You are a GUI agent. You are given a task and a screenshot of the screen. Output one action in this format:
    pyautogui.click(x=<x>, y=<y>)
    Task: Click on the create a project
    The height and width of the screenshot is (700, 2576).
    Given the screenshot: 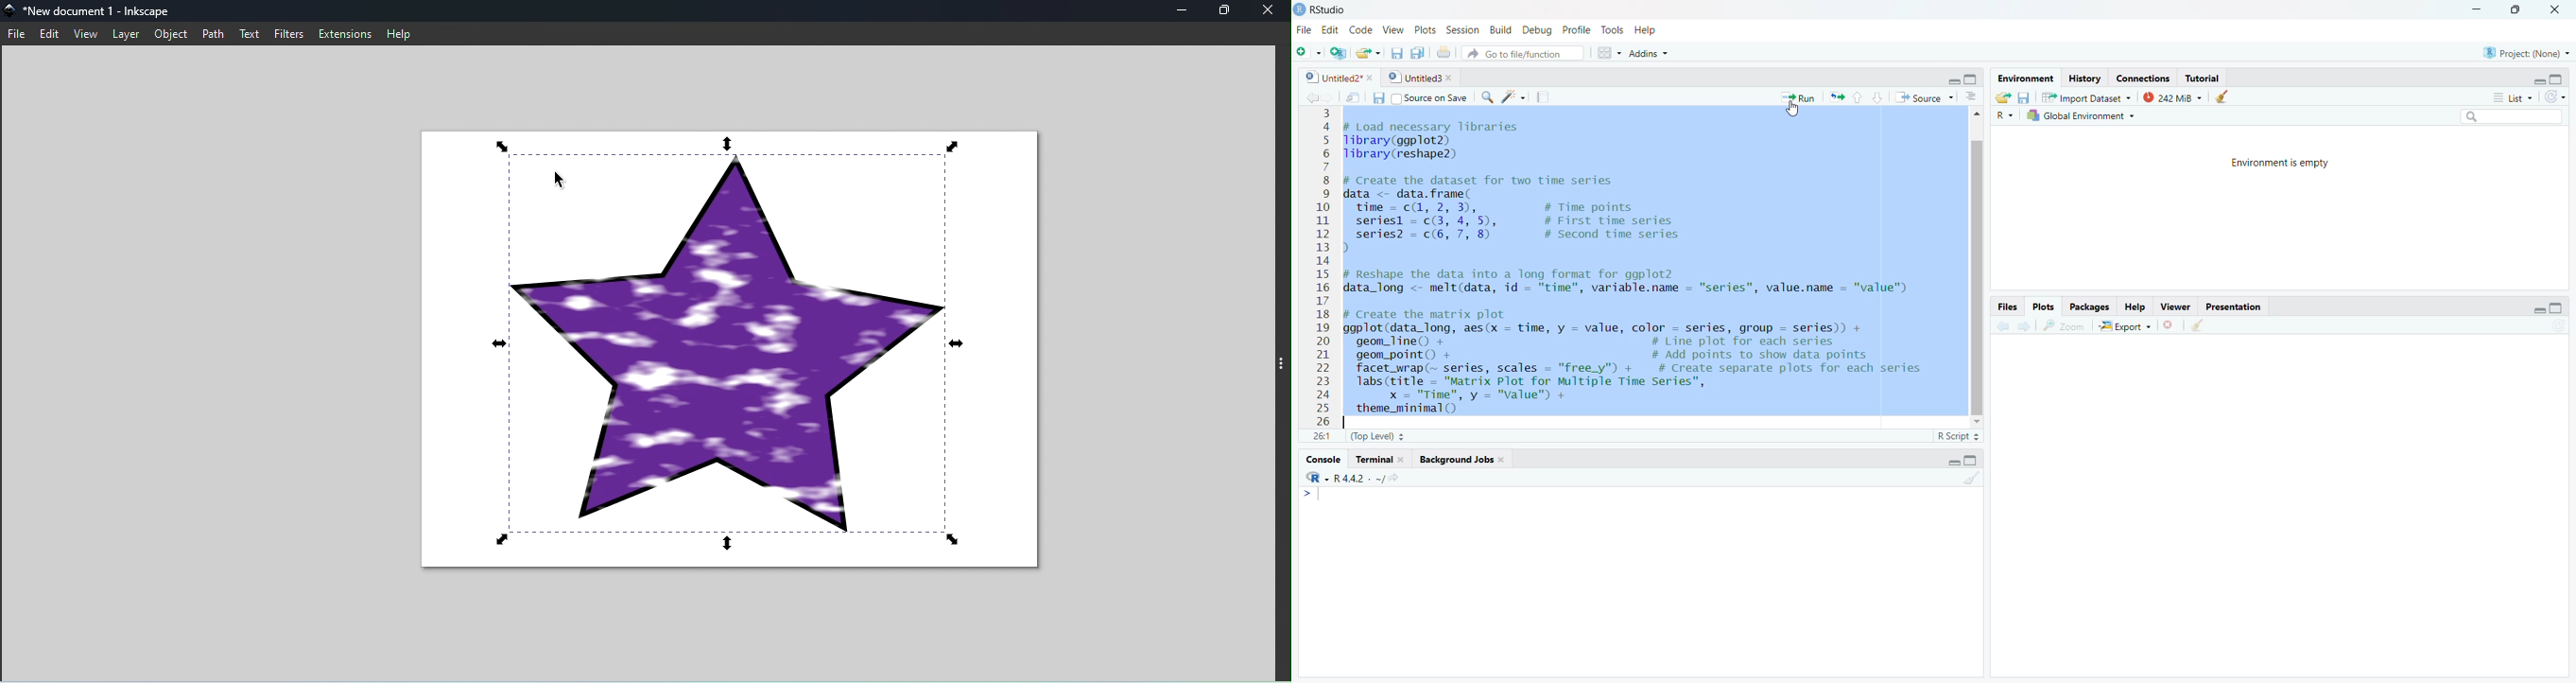 What is the action you would take?
    pyautogui.click(x=1337, y=52)
    